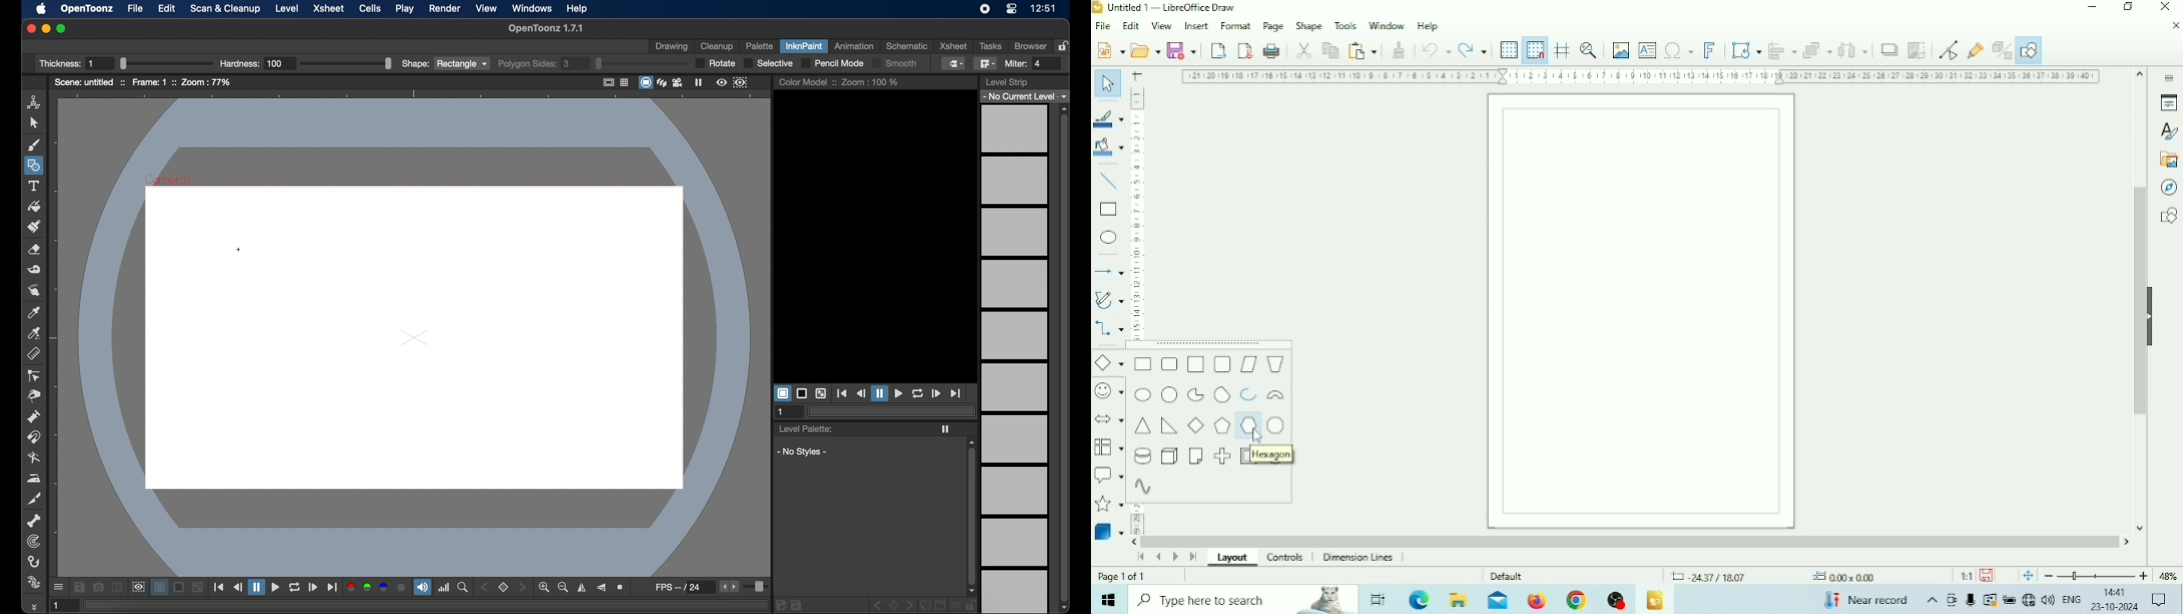 This screenshot has width=2184, height=616. Describe the element at coordinates (2169, 103) in the screenshot. I see `Properties` at that location.